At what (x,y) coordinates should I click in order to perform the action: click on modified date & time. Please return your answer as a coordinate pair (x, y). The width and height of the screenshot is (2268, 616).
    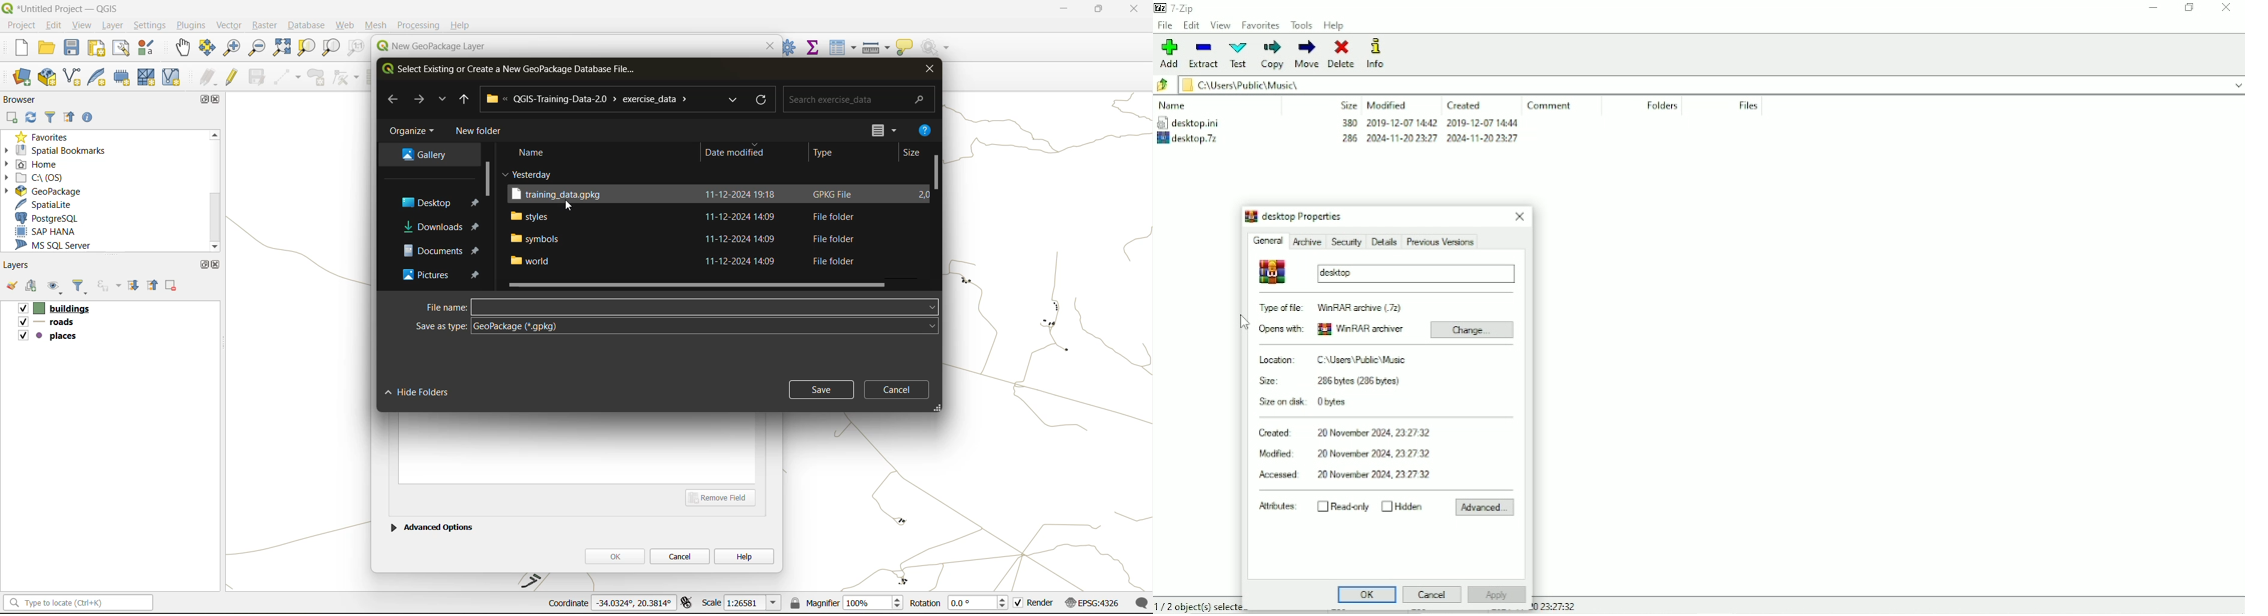
    Looking at the image, I should click on (1401, 123).